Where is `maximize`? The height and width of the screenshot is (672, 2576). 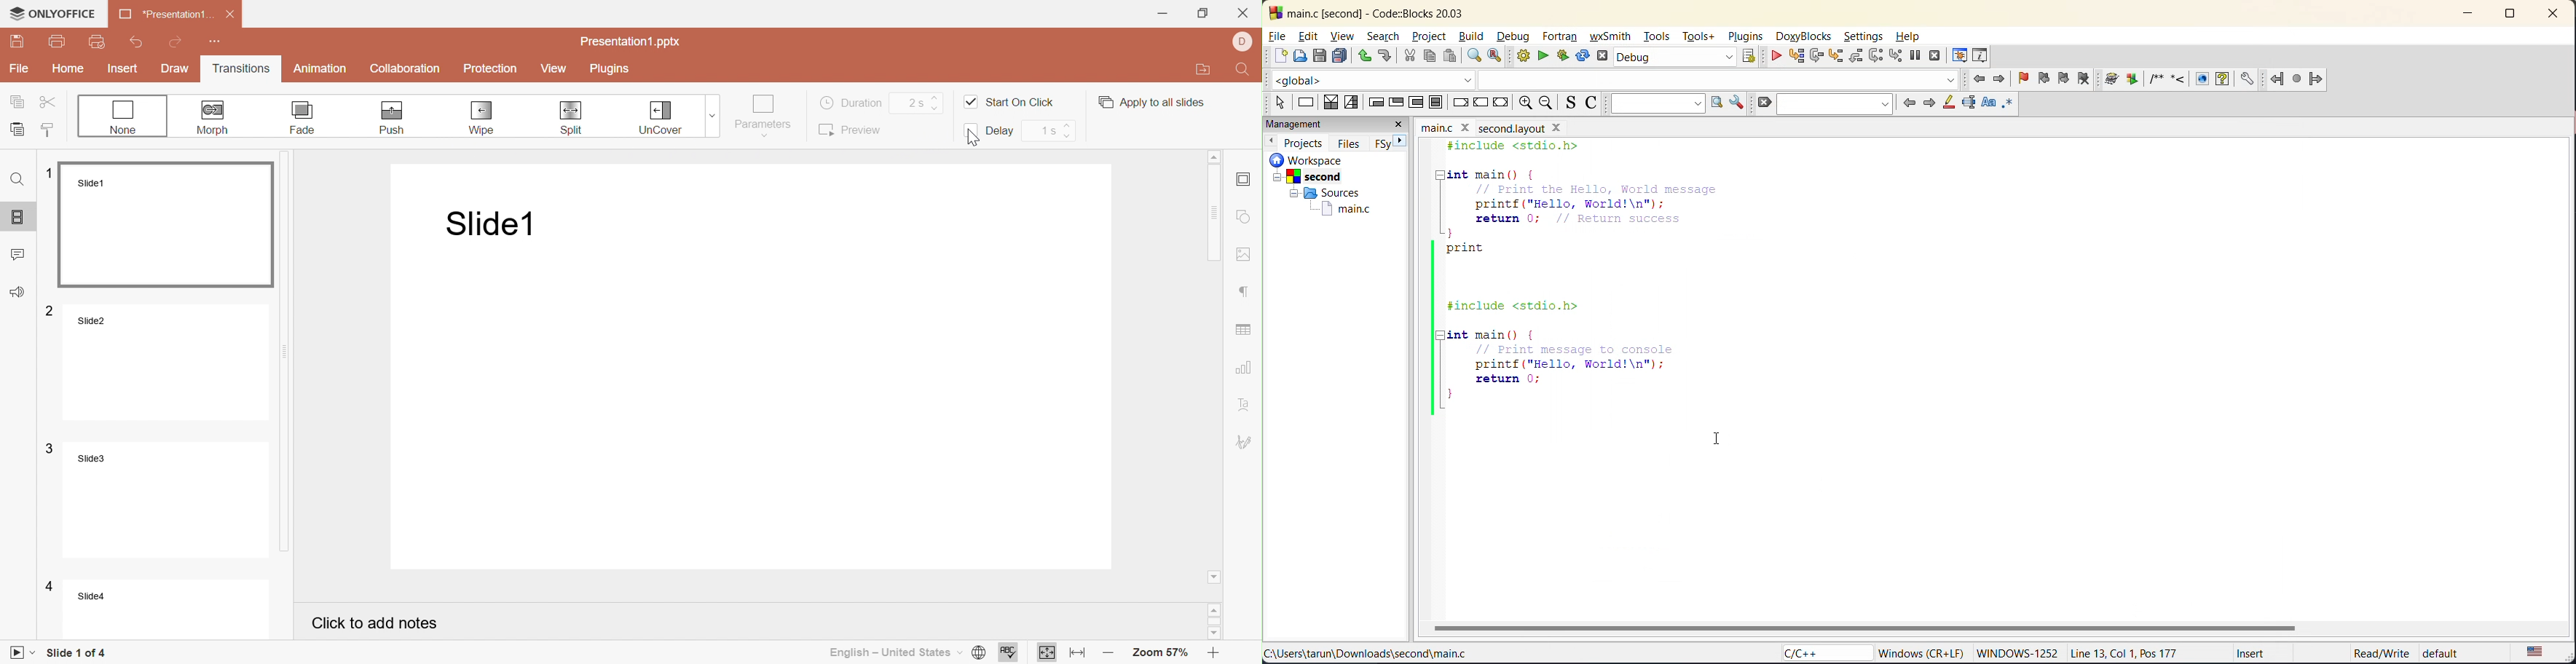
maximize is located at coordinates (2508, 16).